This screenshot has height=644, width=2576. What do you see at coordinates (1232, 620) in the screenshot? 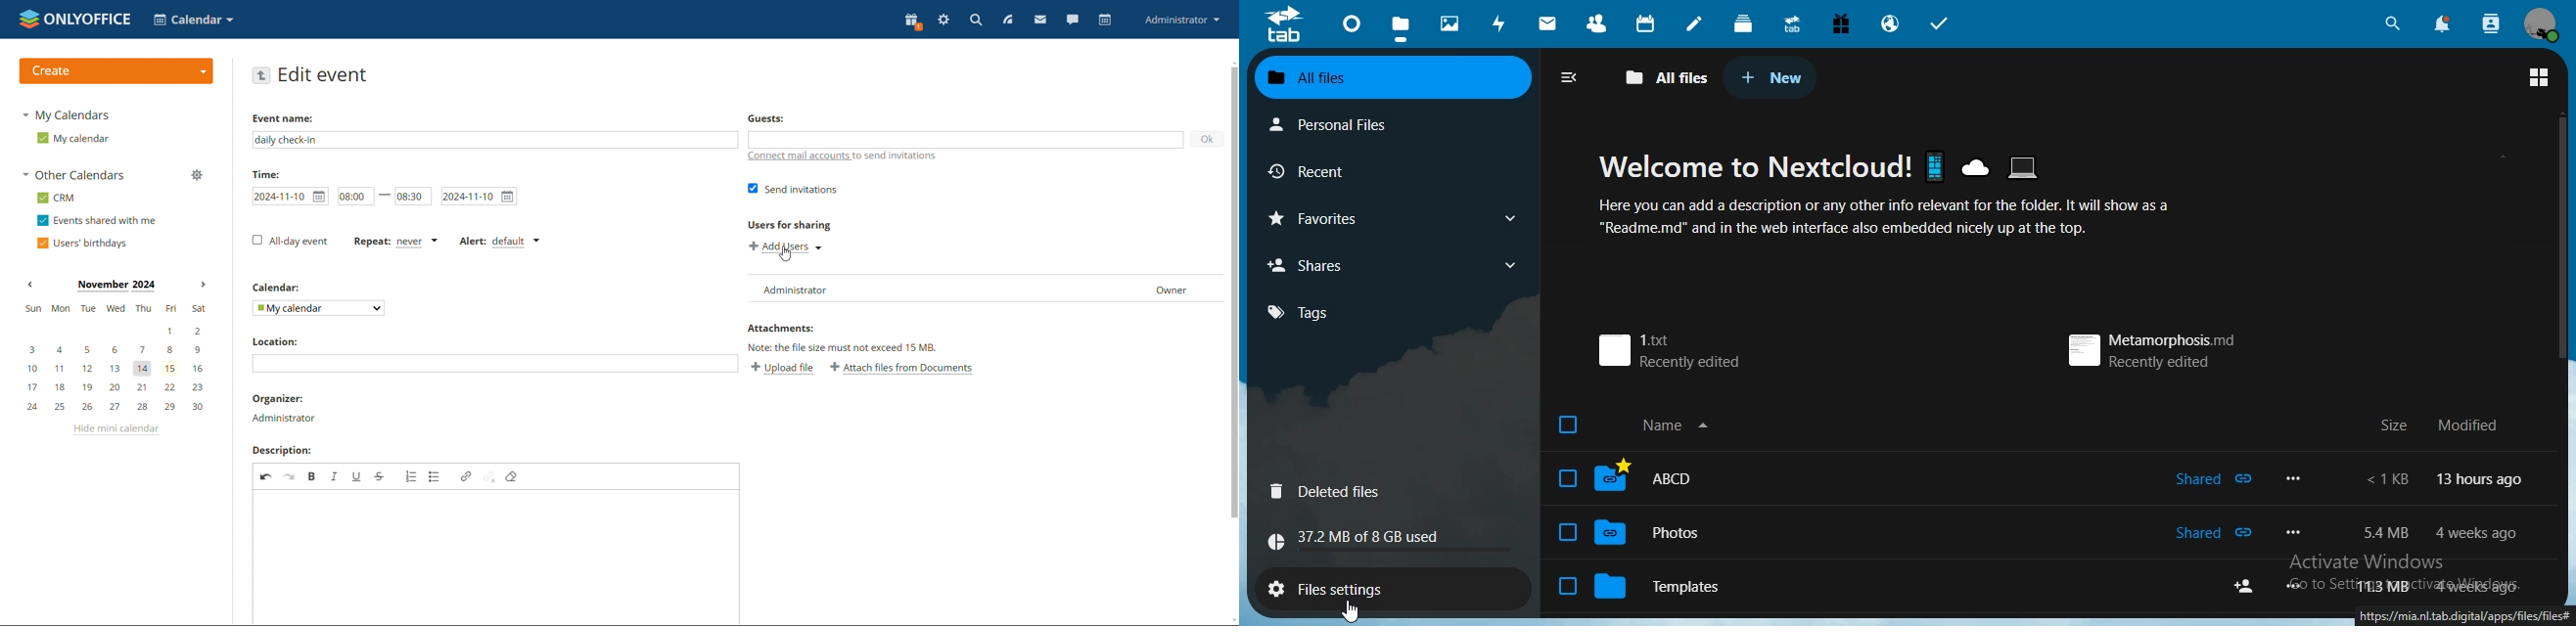
I see `scroll down` at bounding box center [1232, 620].